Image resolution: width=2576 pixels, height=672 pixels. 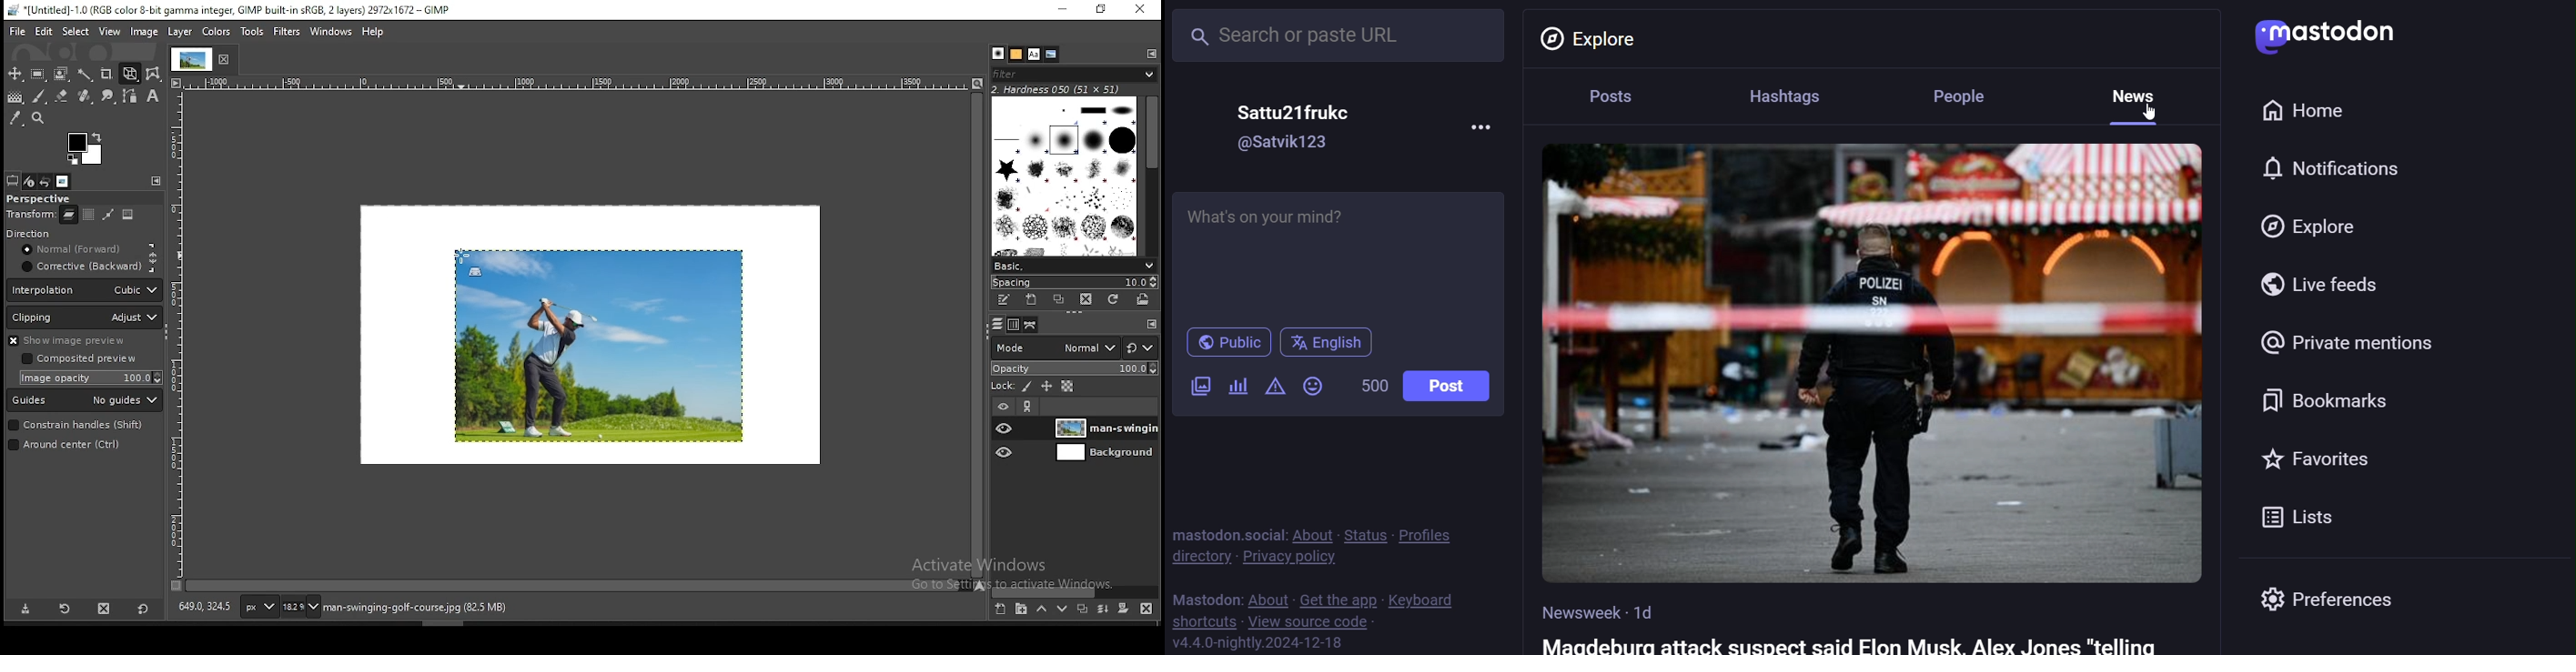 I want to click on horizontal scale , so click(x=576, y=81).